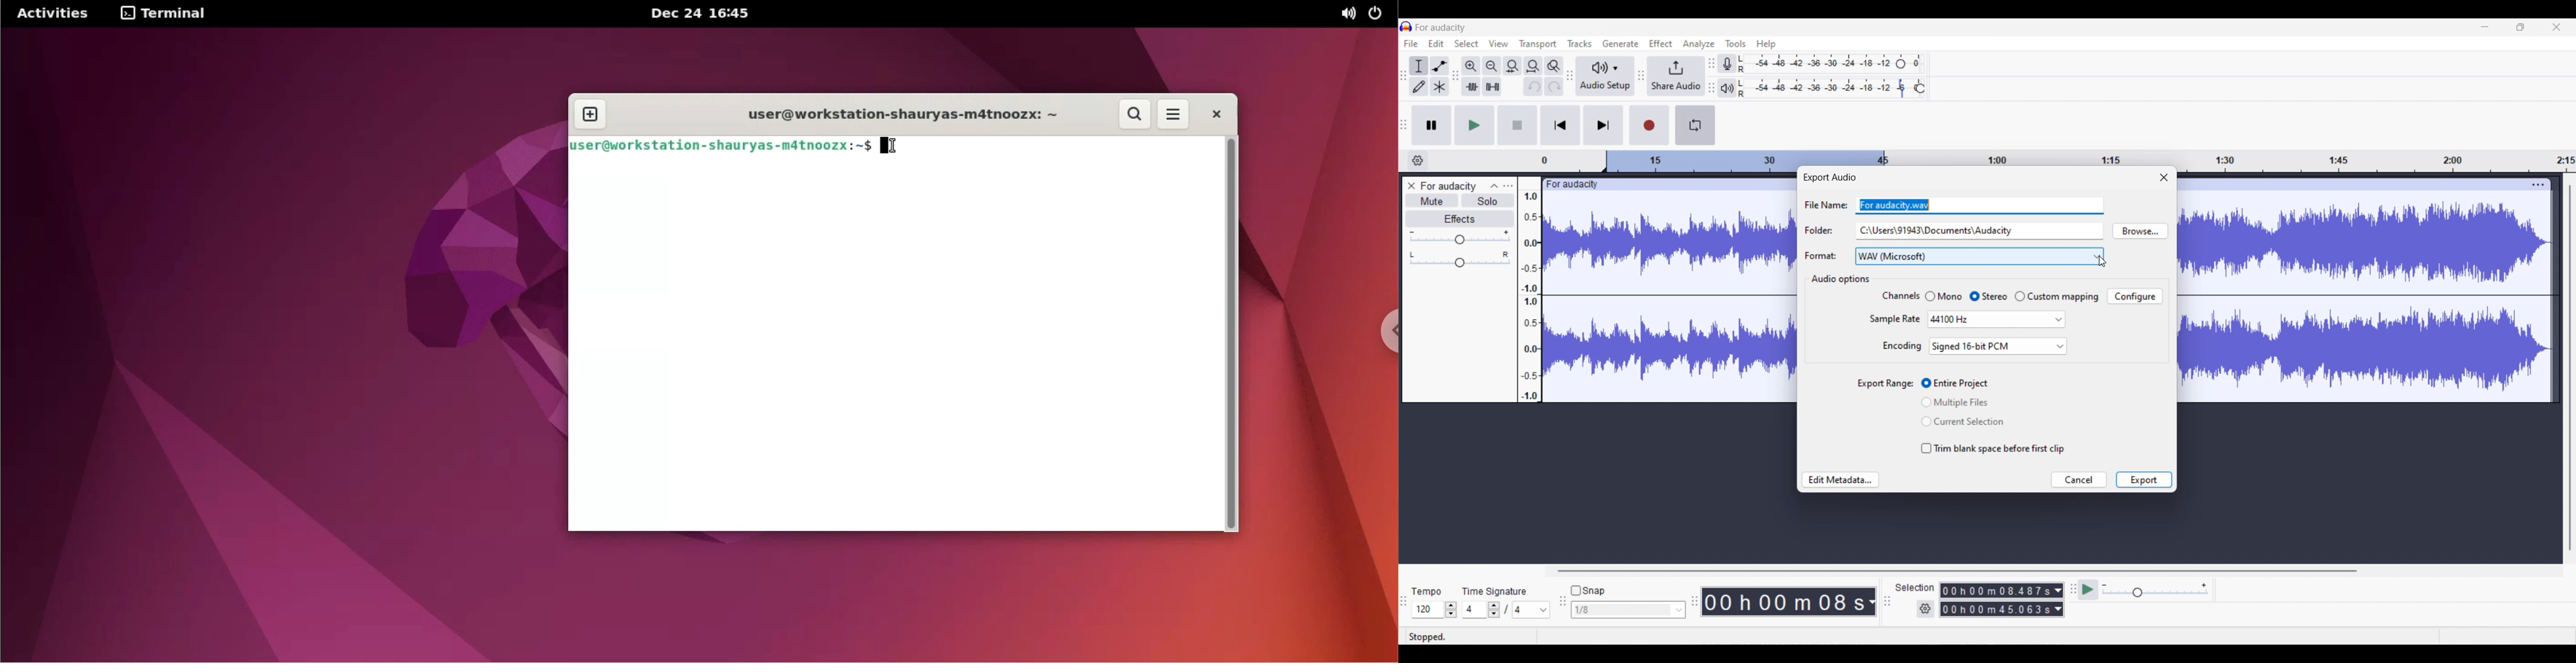 The width and height of the screenshot is (2576, 672). What do you see at coordinates (1957, 571) in the screenshot?
I see `Horizontal slide bar` at bounding box center [1957, 571].